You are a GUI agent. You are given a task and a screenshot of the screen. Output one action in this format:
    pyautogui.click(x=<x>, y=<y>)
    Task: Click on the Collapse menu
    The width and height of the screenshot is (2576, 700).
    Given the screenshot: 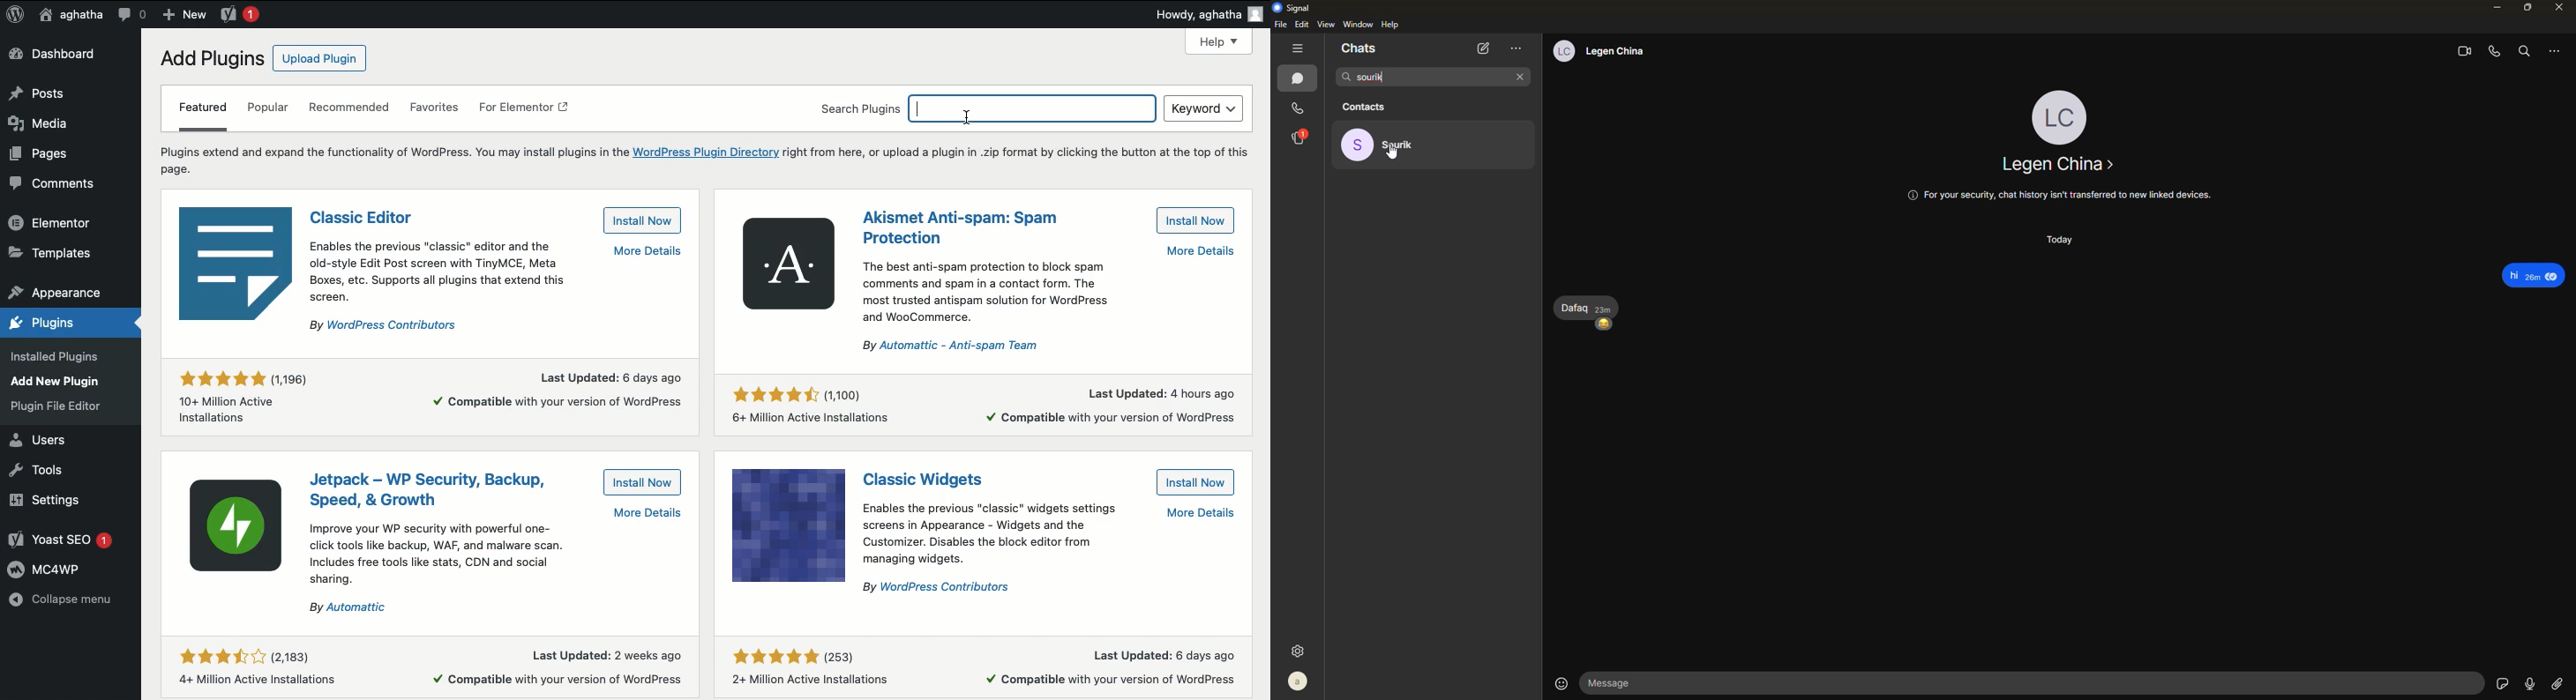 What is the action you would take?
    pyautogui.click(x=63, y=598)
    